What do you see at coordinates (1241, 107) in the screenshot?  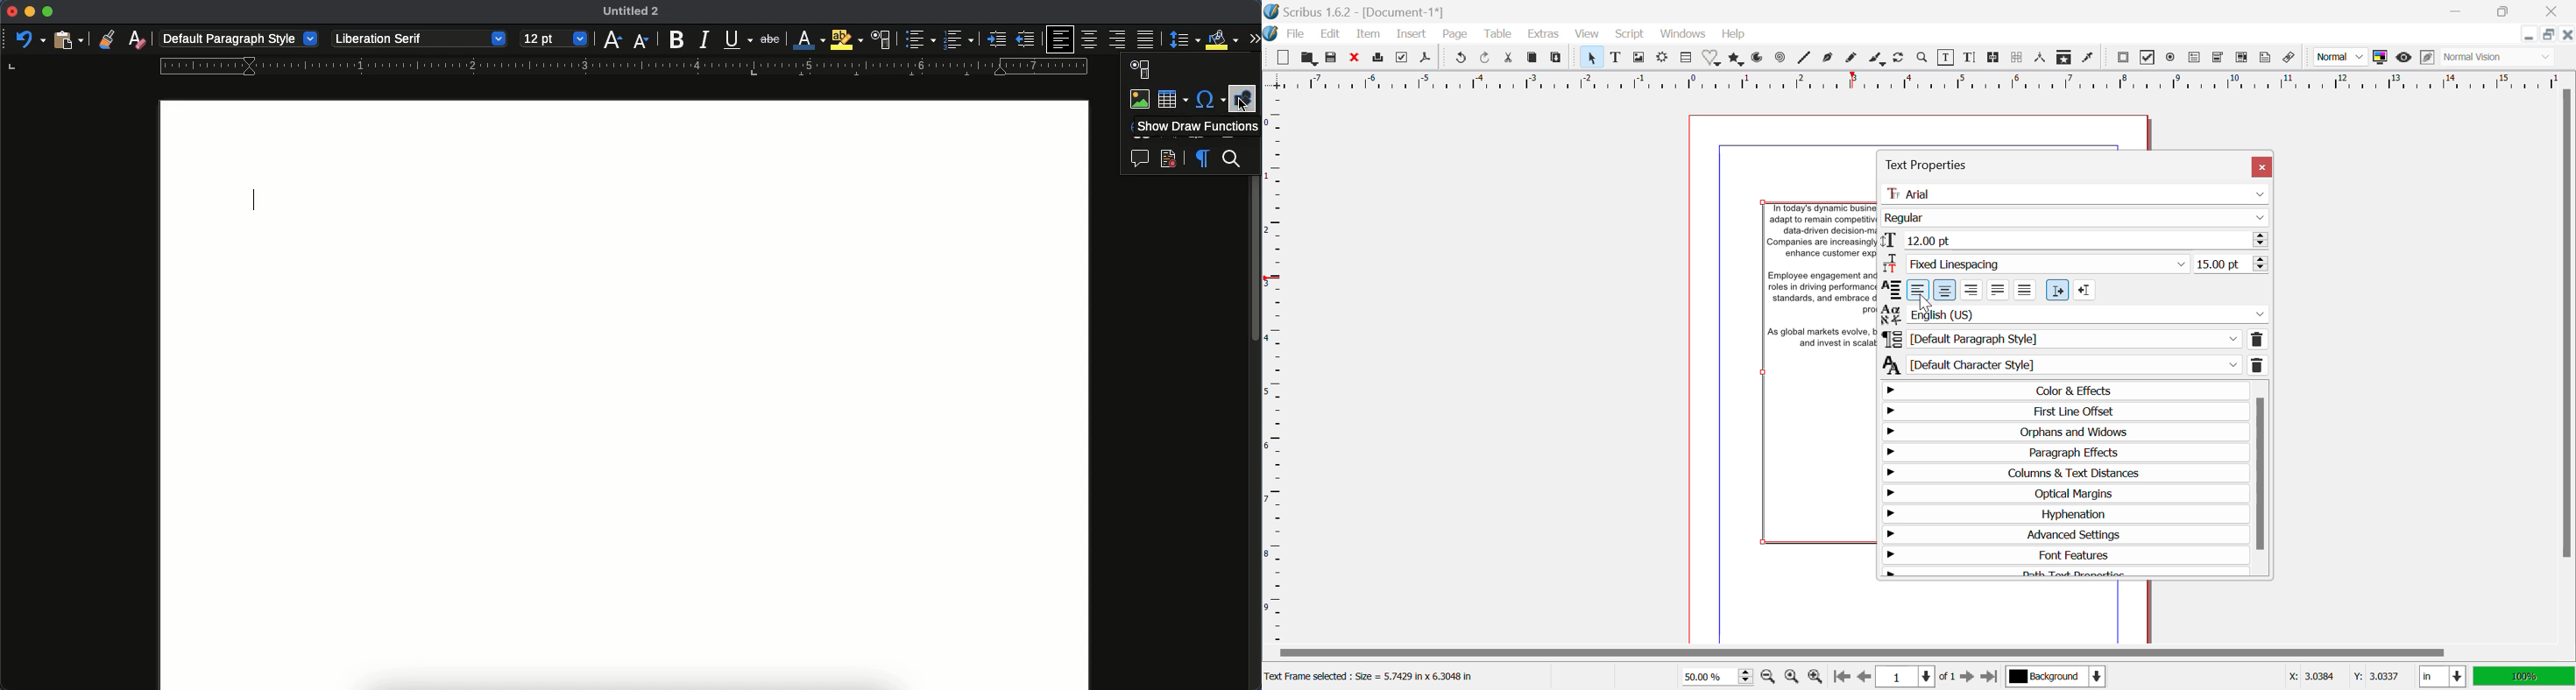 I see `Cursor` at bounding box center [1241, 107].